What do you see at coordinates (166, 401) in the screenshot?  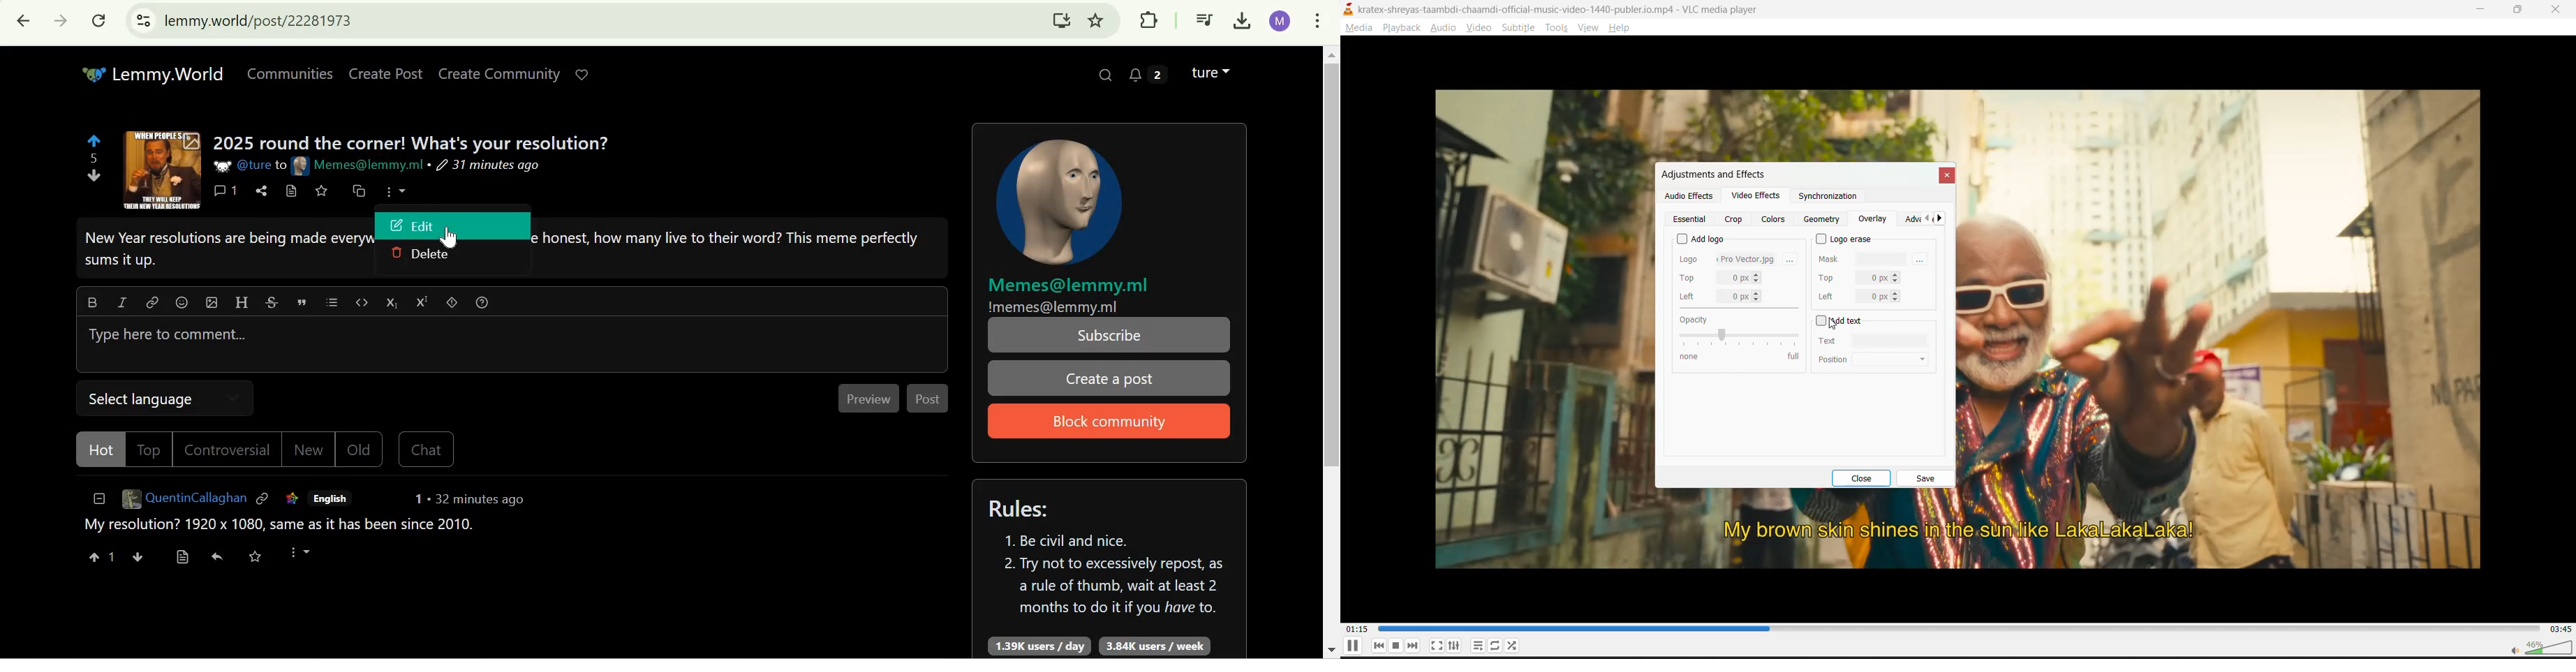 I see `Select Language` at bounding box center [166, 401].